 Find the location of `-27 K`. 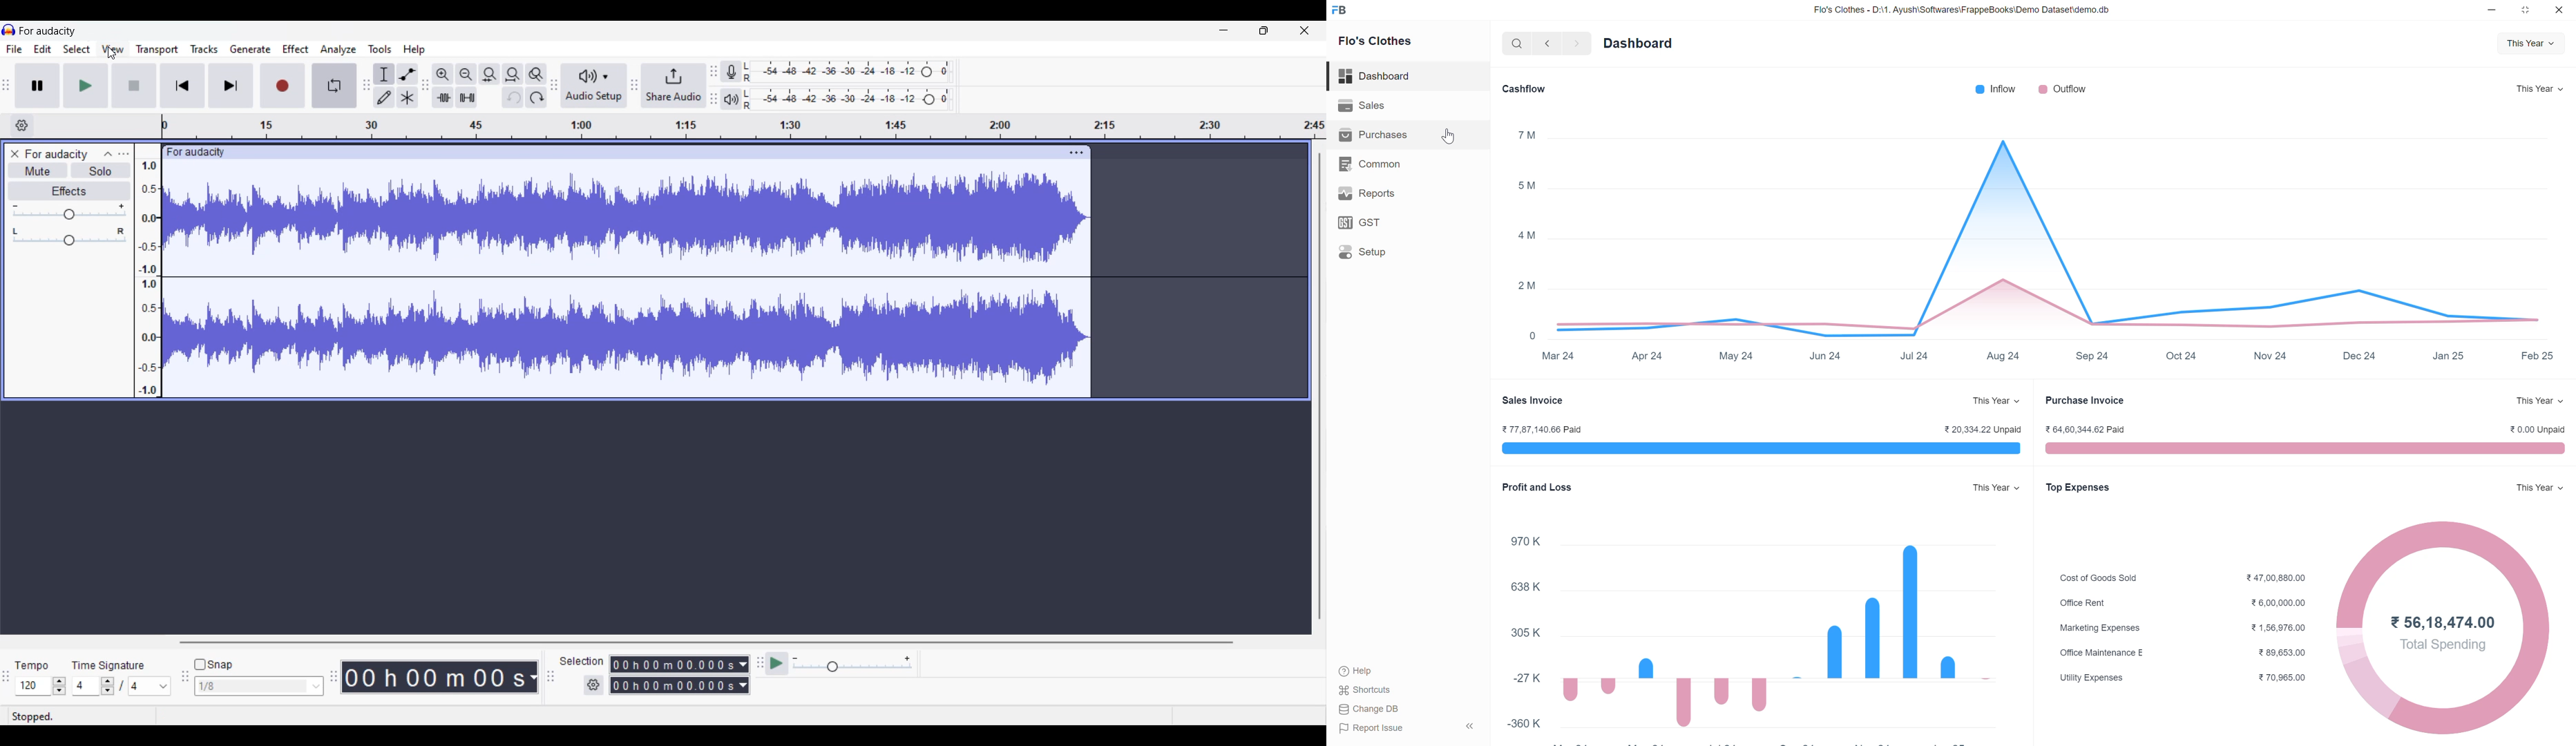

-27 K is located at coordinates (1524, 678).